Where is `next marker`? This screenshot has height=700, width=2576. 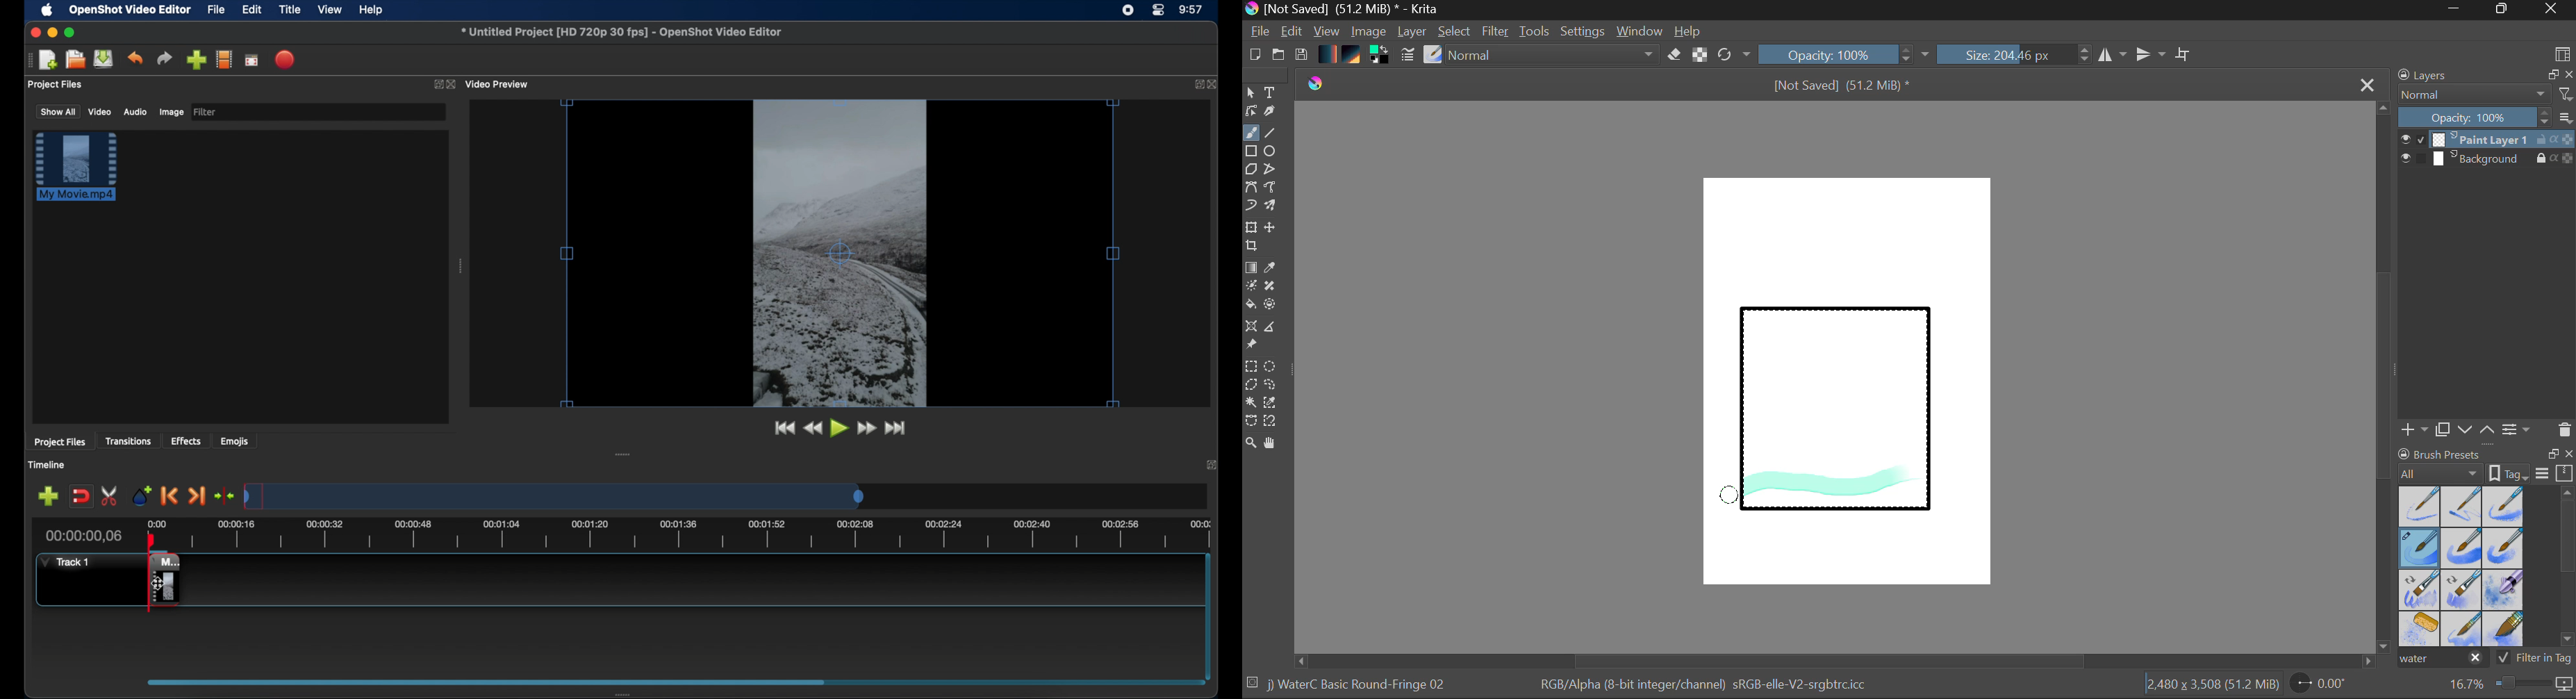
next marker is located at coordinates (197, 497).